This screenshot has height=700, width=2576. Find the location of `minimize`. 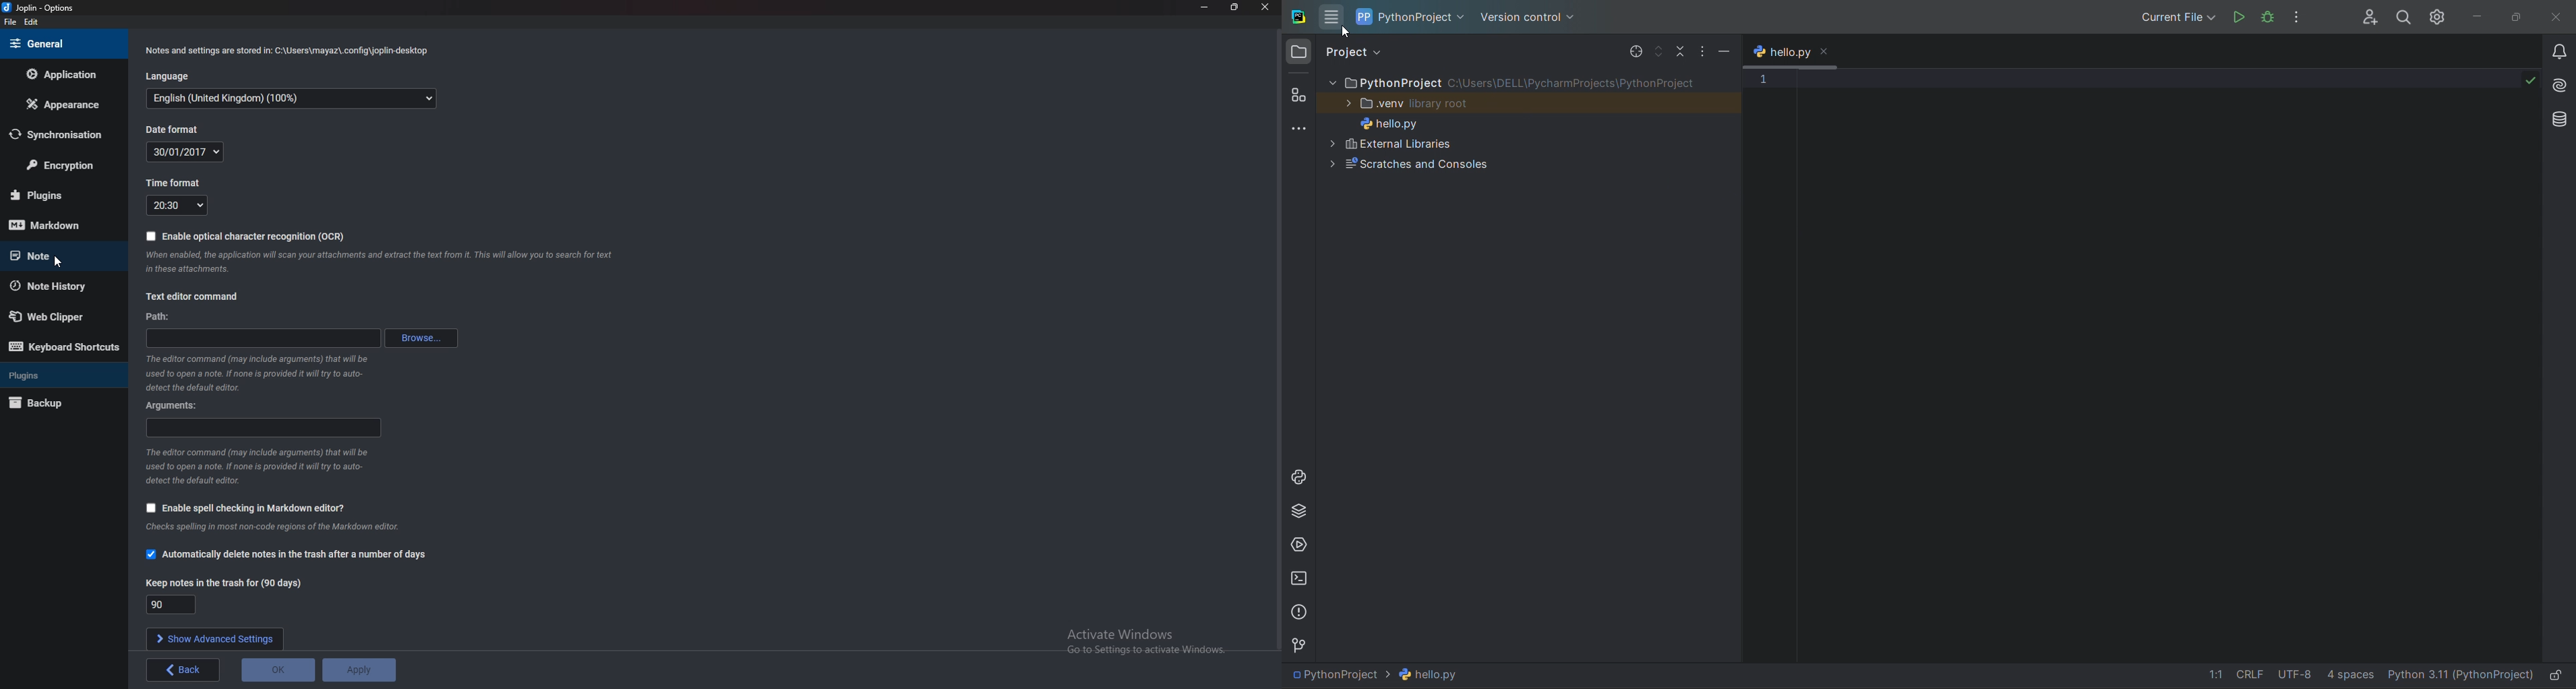

minimize is located at coordinates (2482, 16).